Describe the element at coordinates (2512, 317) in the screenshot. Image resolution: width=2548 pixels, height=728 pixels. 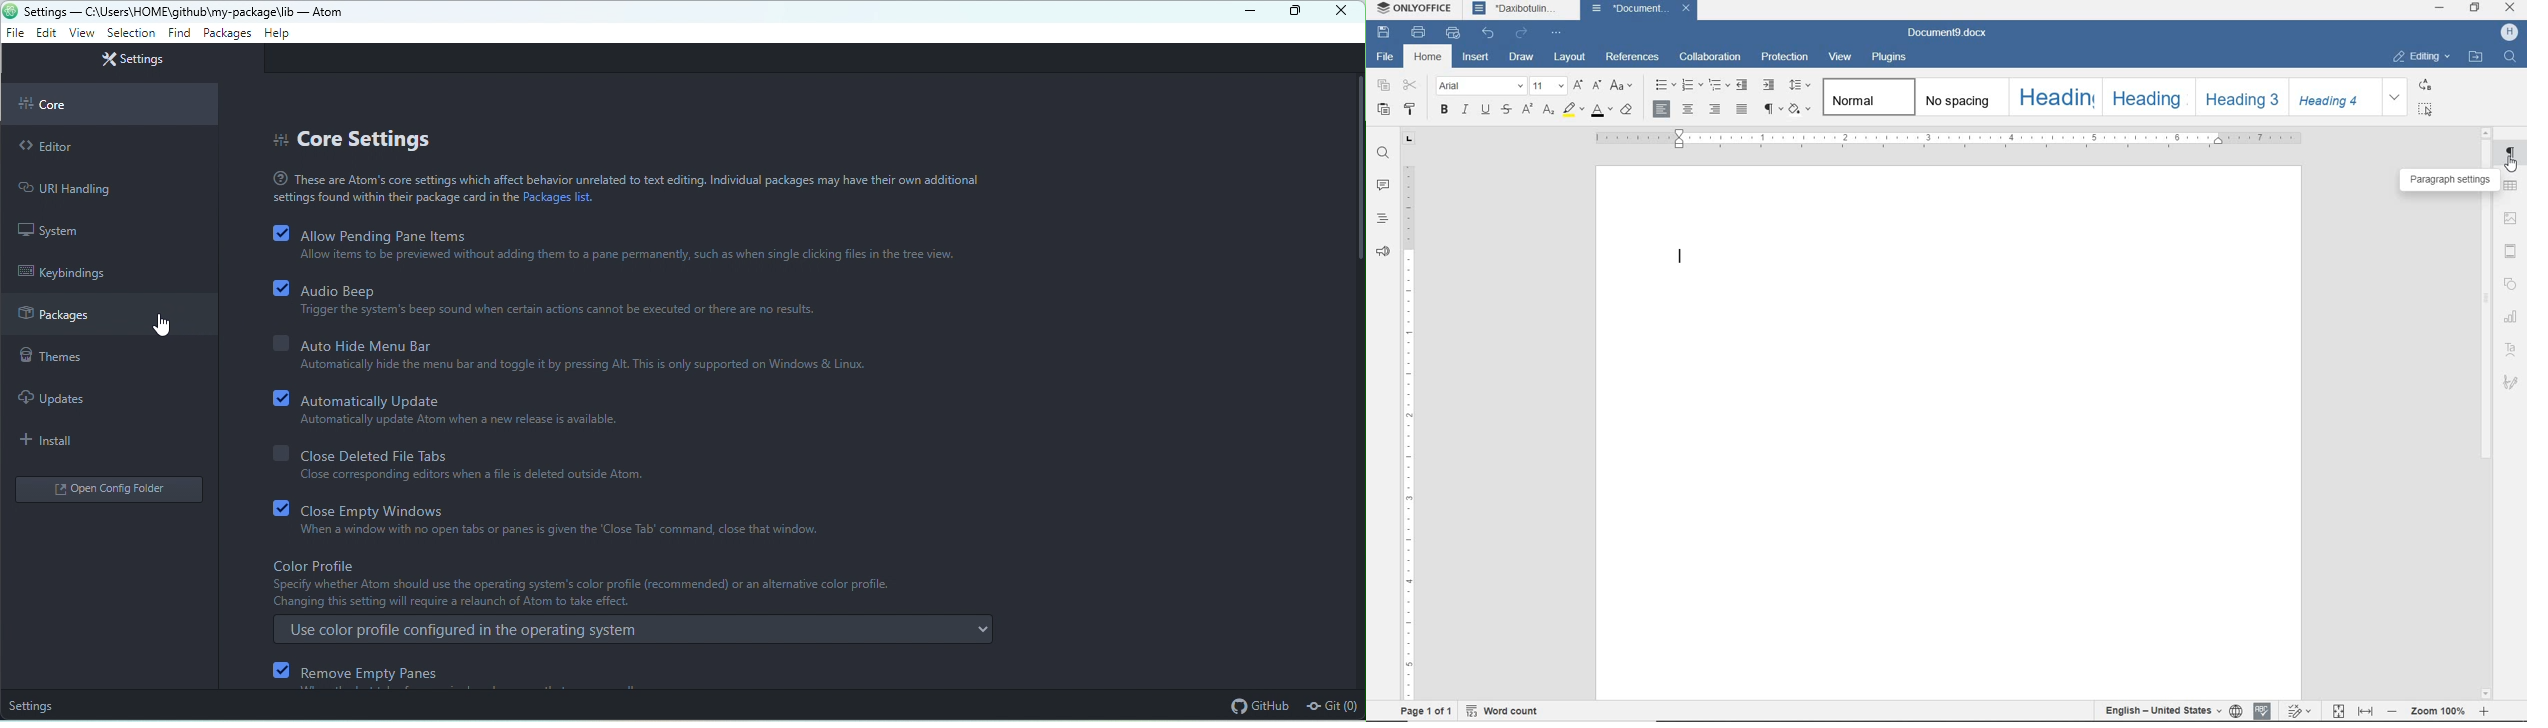
I see `chart` at that location.